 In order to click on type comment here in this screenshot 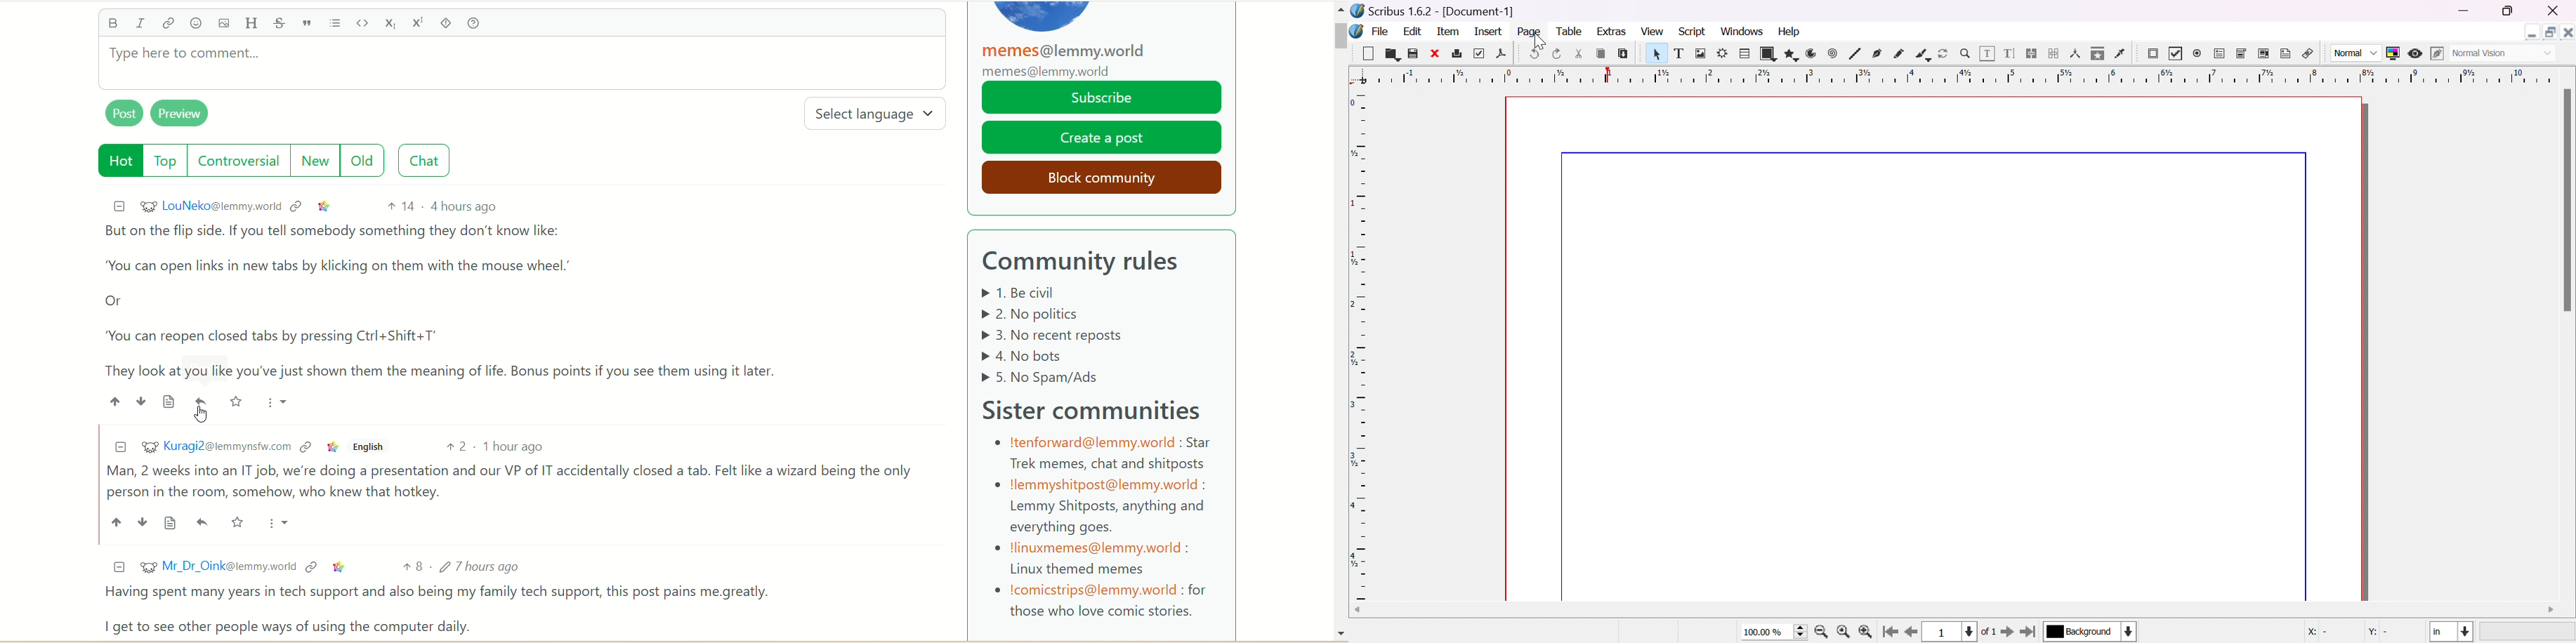, I will do `click(520, 69)`.